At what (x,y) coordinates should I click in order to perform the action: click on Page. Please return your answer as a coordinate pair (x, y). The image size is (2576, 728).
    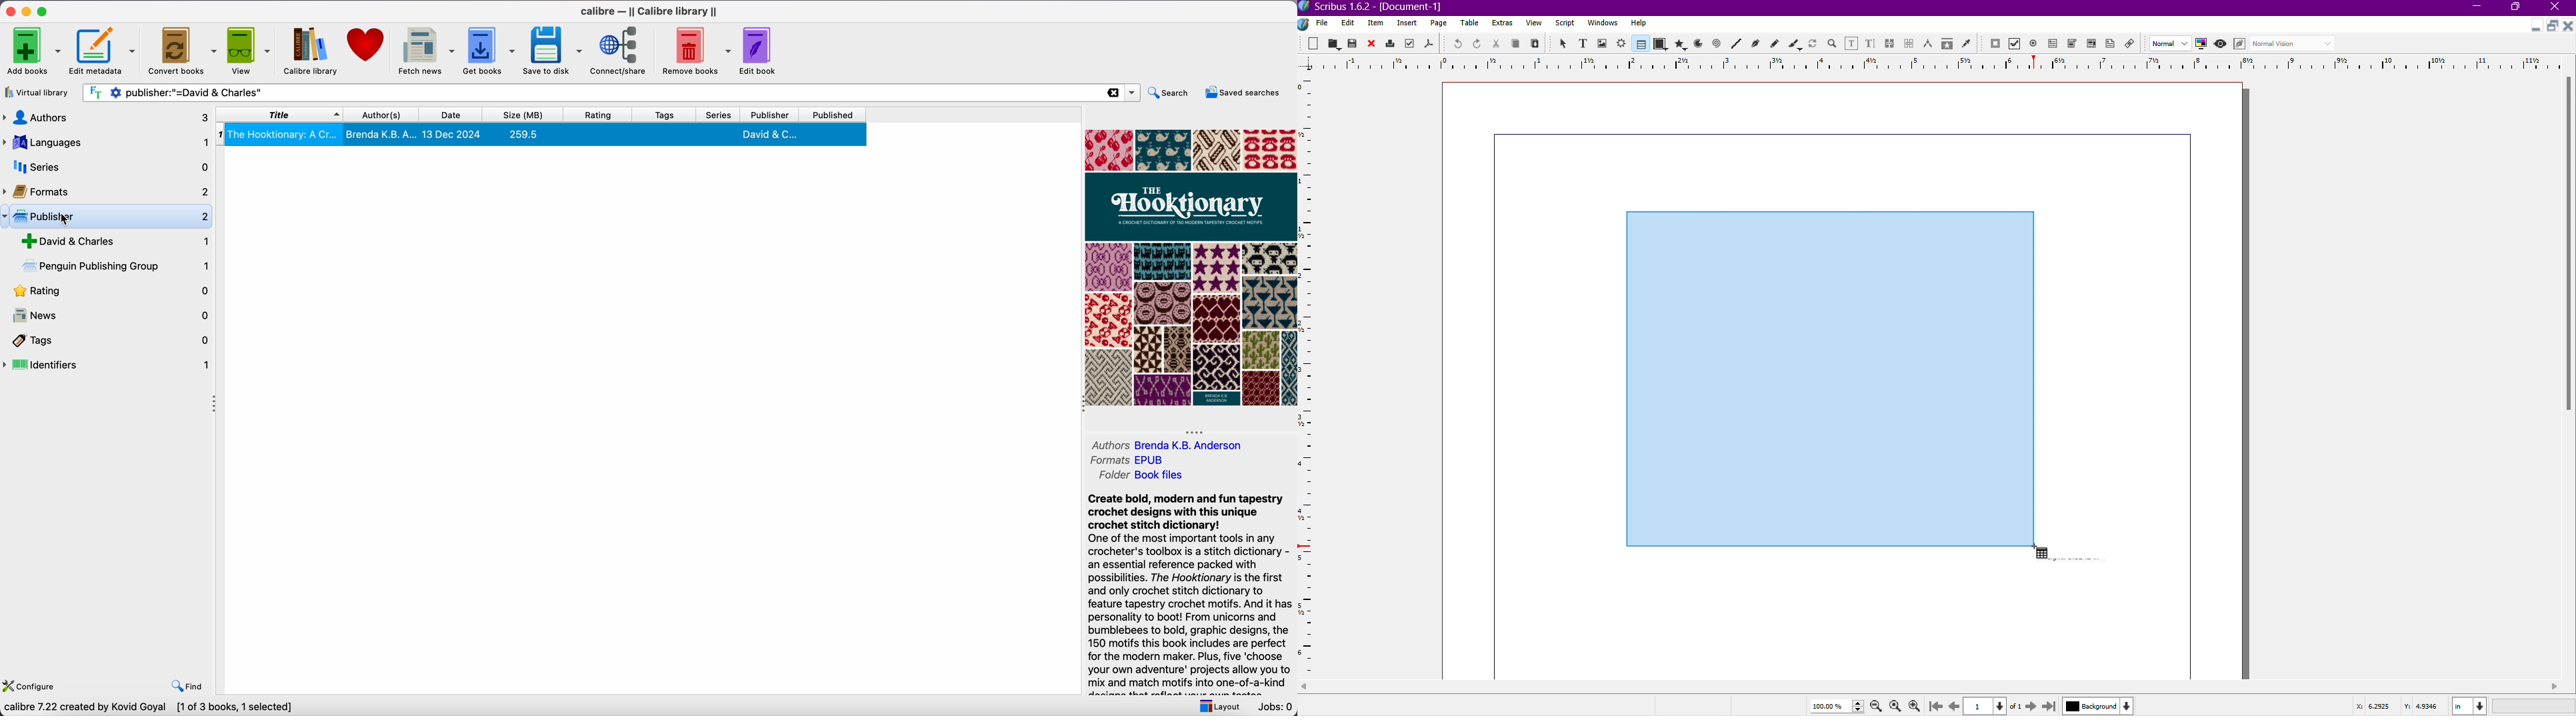
    Looking at the image, I should click on (1439, 23).